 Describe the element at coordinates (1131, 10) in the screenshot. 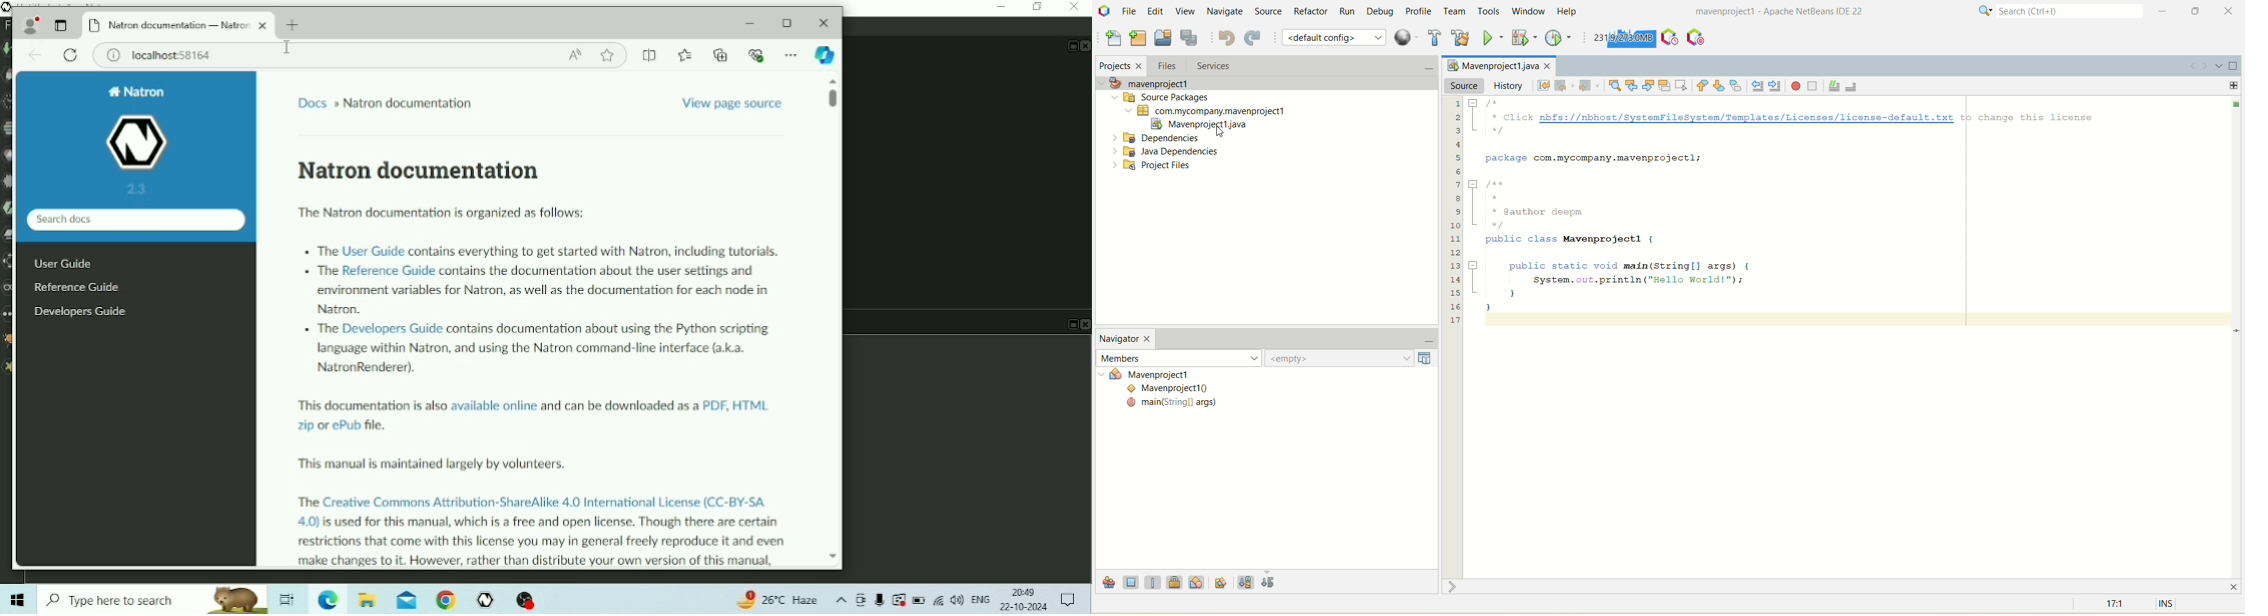

I see `file` at that location.